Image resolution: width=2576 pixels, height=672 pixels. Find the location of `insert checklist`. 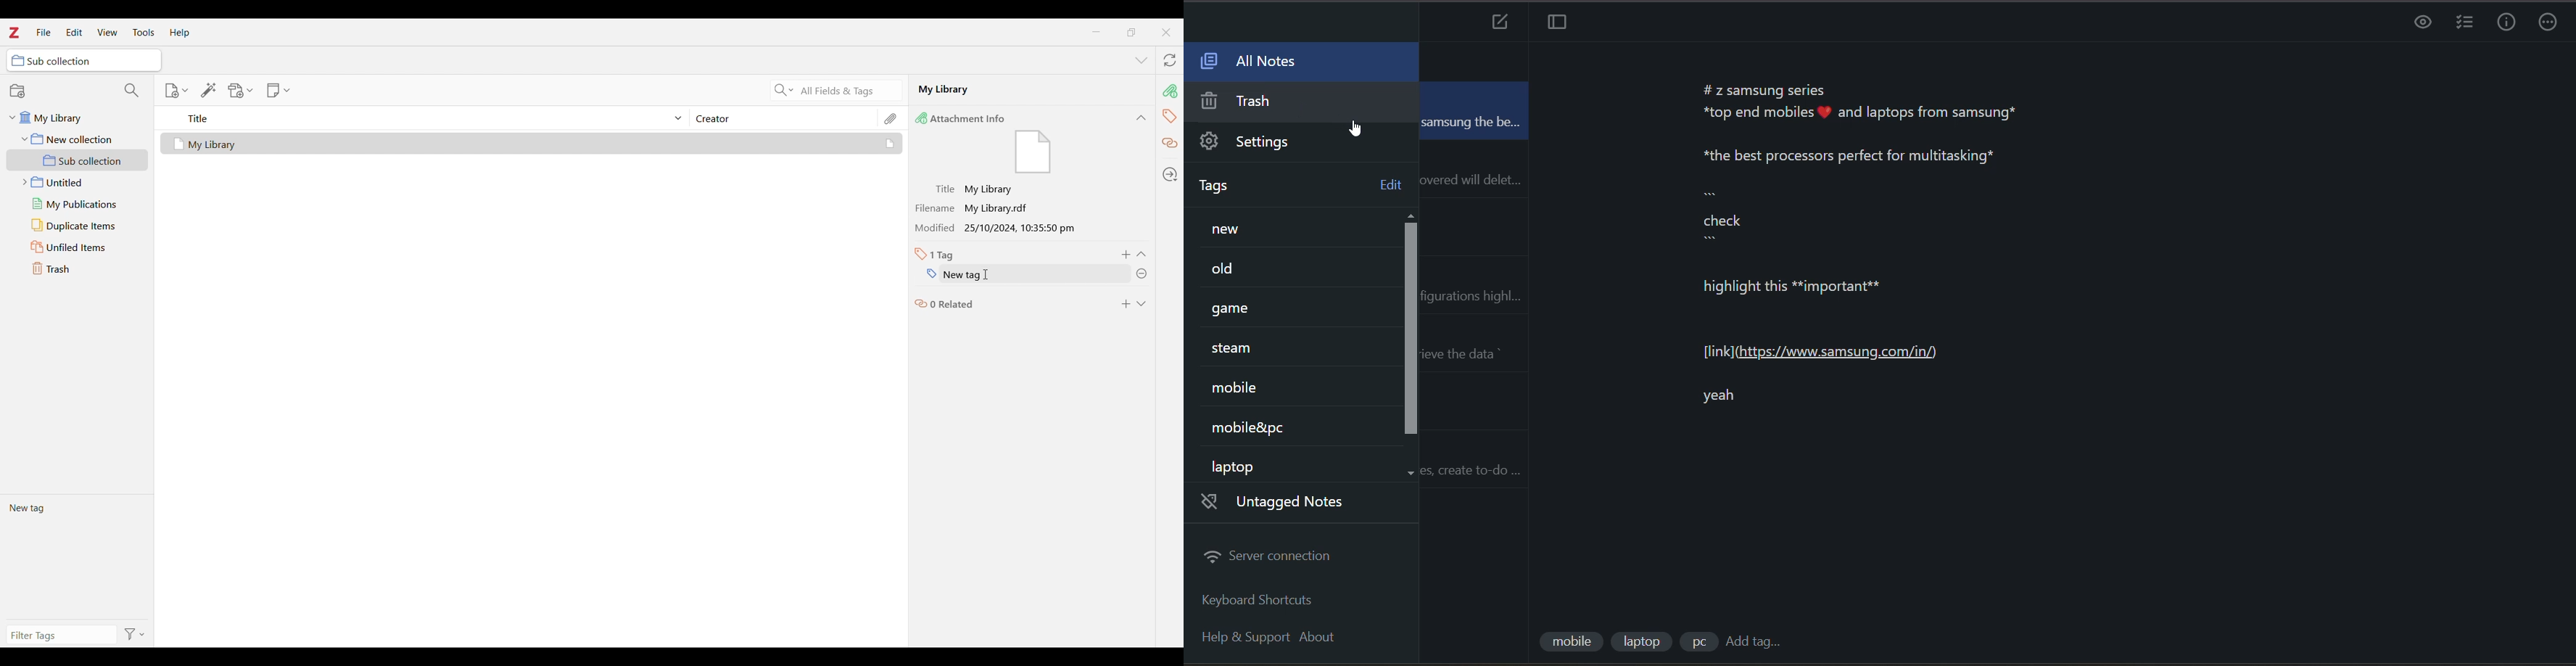

insert checklist is located at coordinates (2461, 23).